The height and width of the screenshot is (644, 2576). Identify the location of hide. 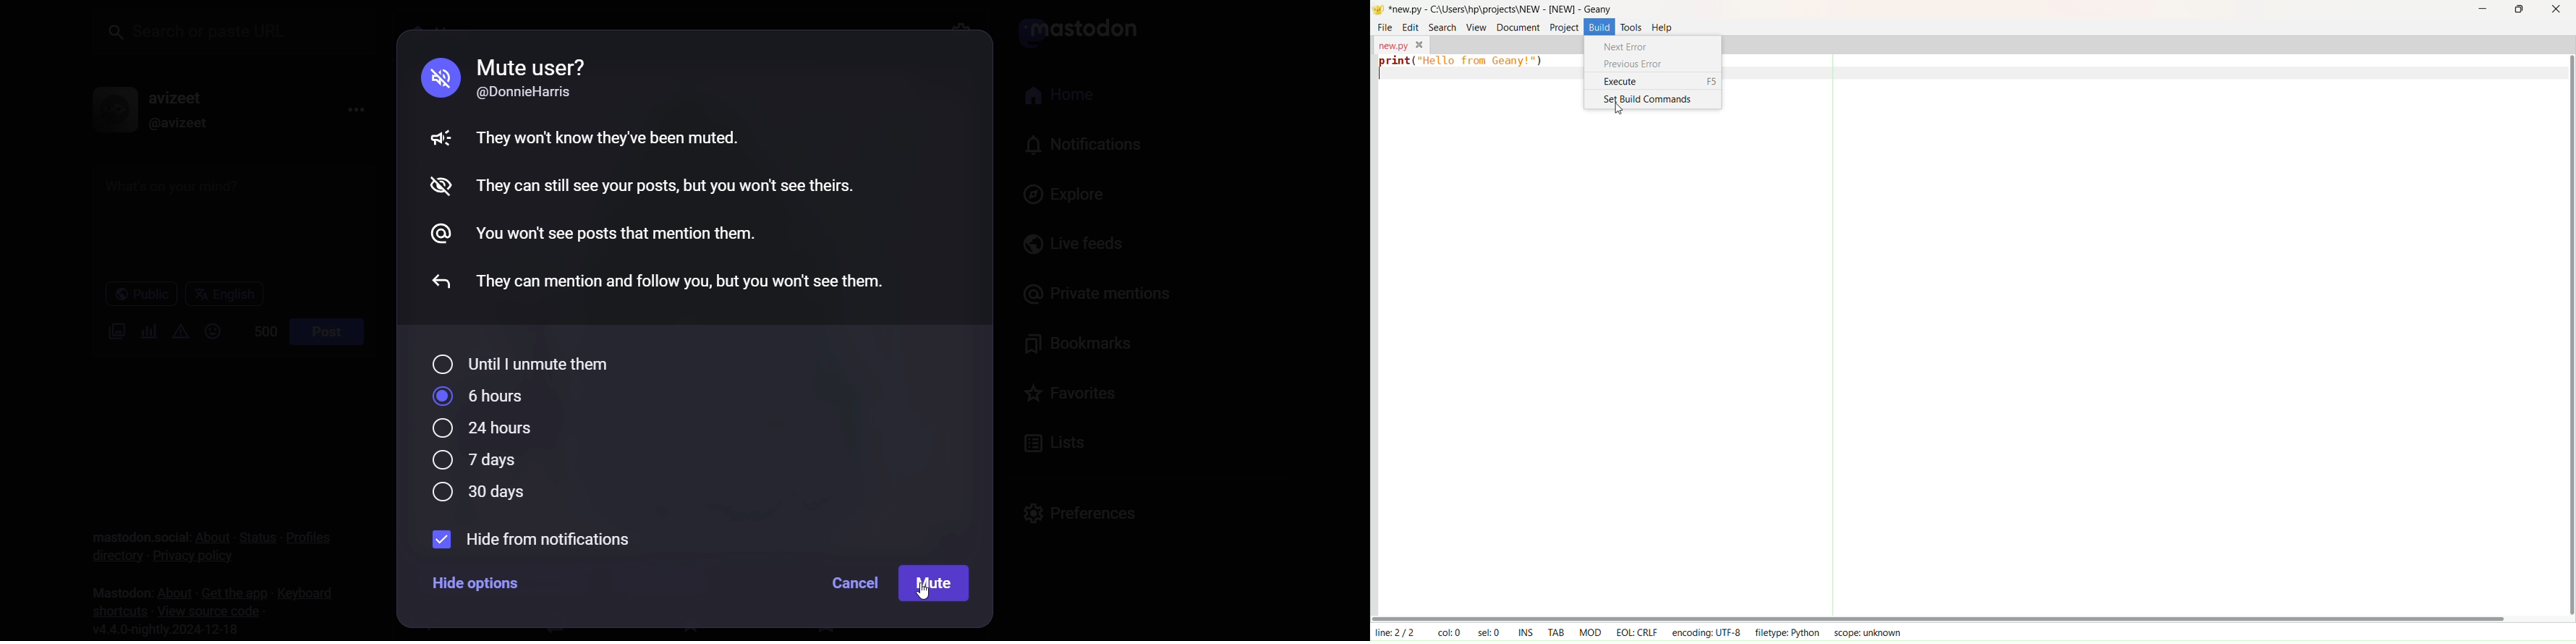
(438, 187).